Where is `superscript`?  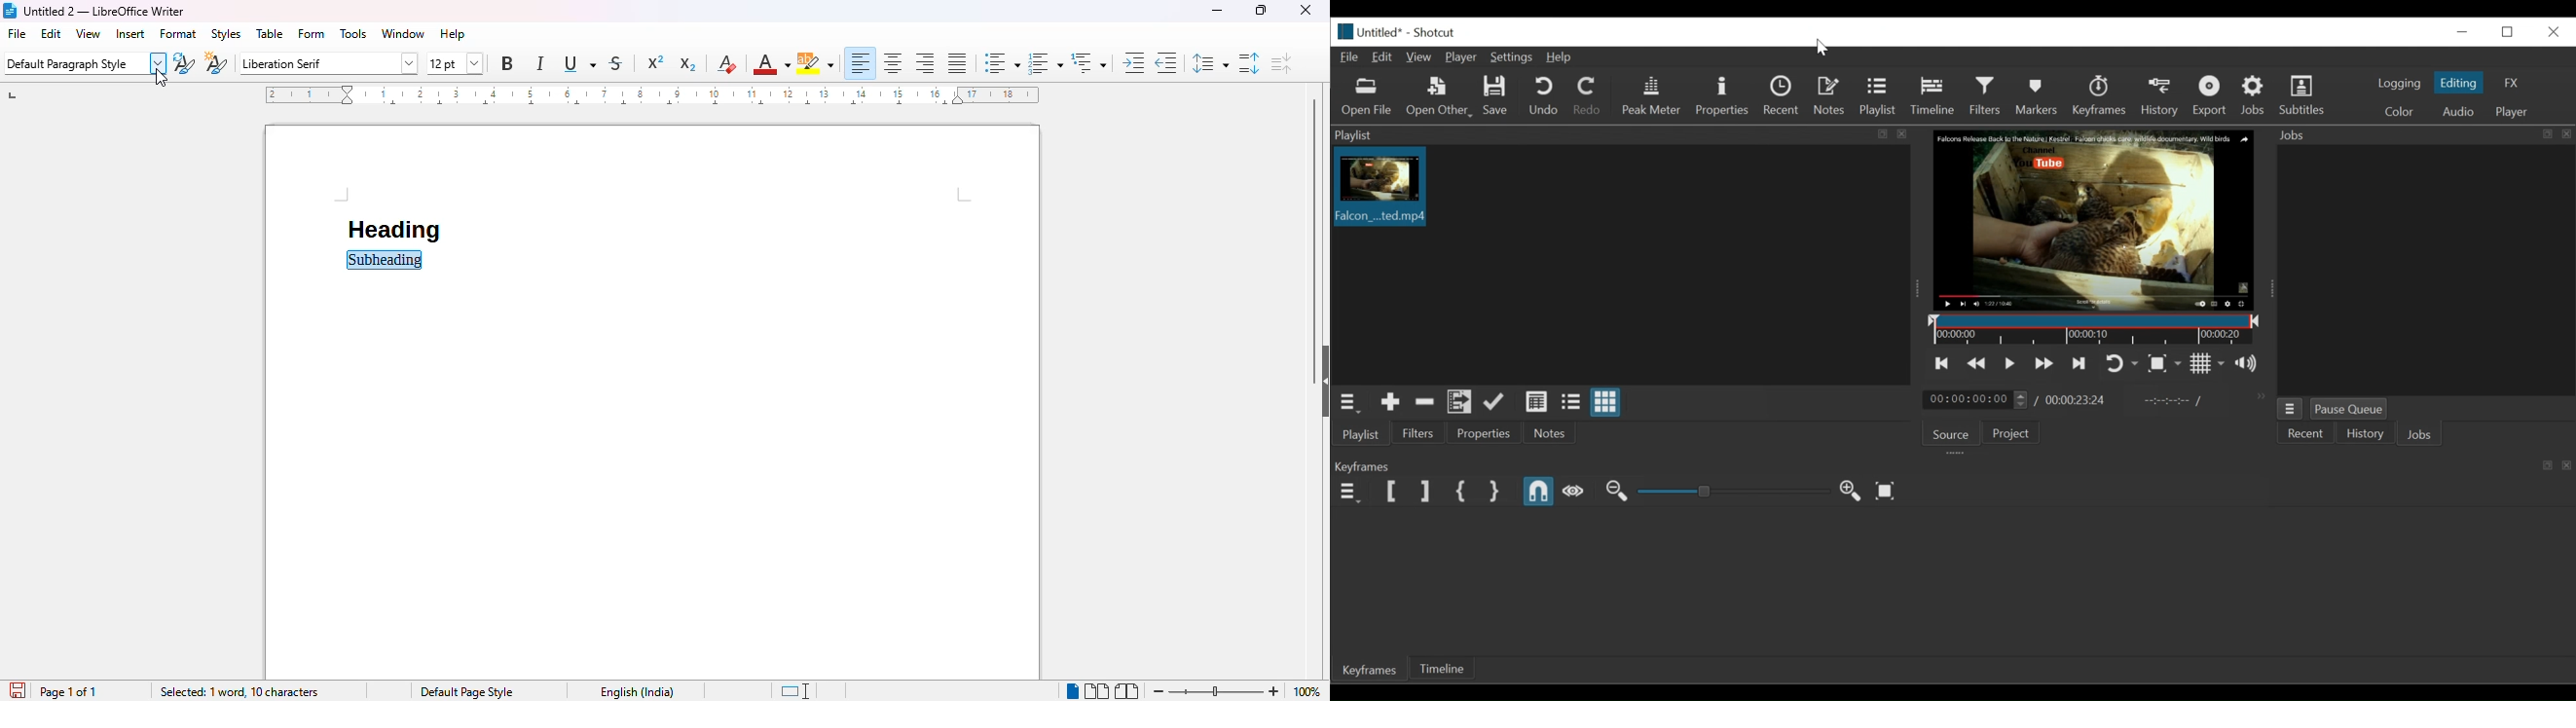
superscript is located at coordinates (656, 61).